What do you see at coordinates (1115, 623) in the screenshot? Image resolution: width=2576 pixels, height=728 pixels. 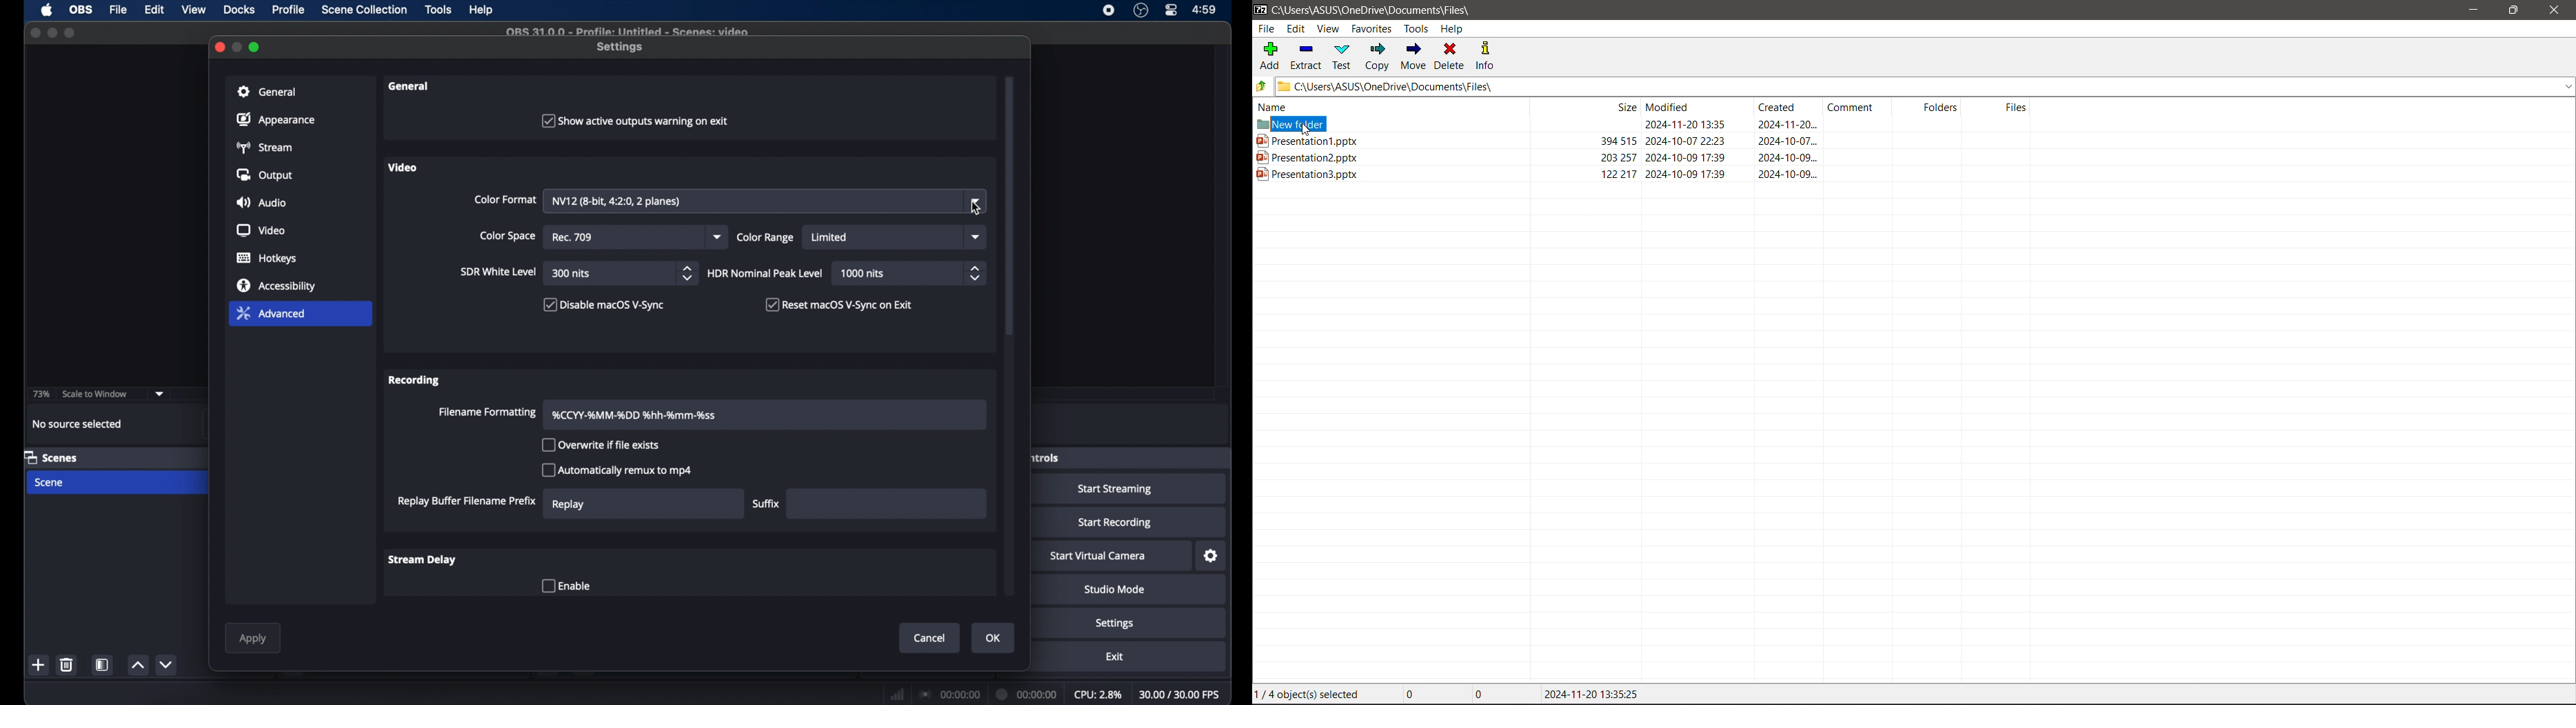 I see `settings` at bounding box center [1115, 623].